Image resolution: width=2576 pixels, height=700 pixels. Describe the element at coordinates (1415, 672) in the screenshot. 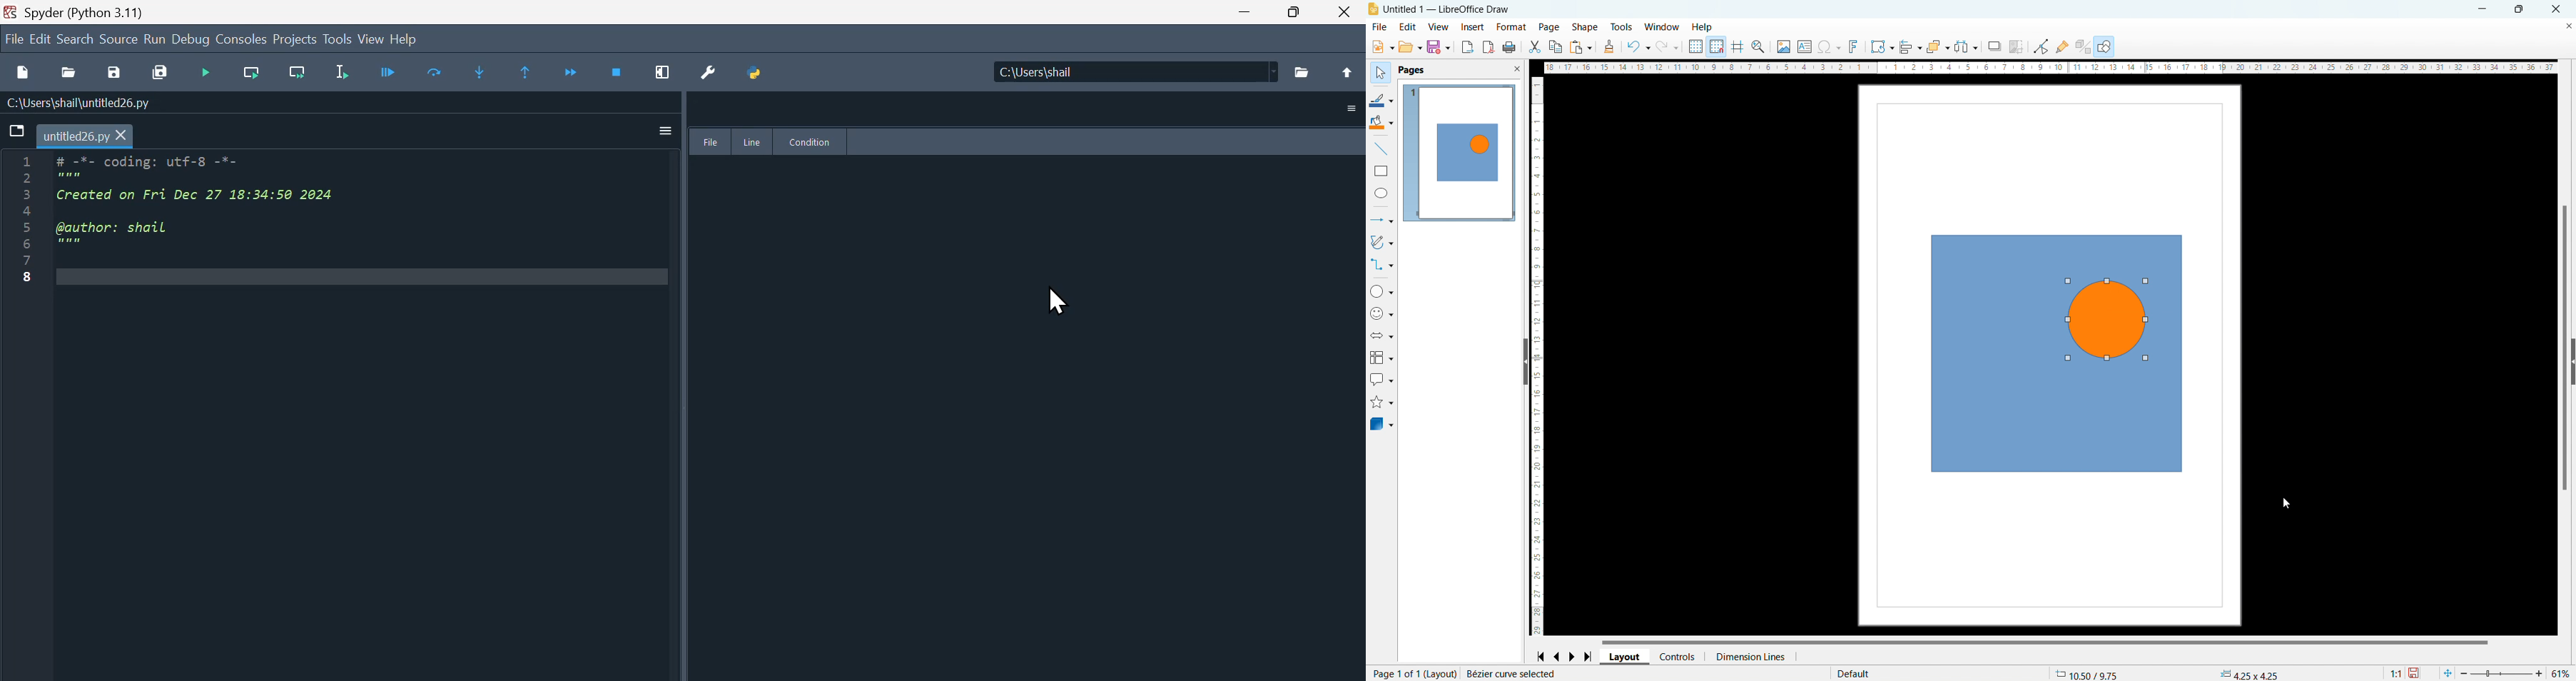

I see `page 1 of 1 (Layout)` at that location.